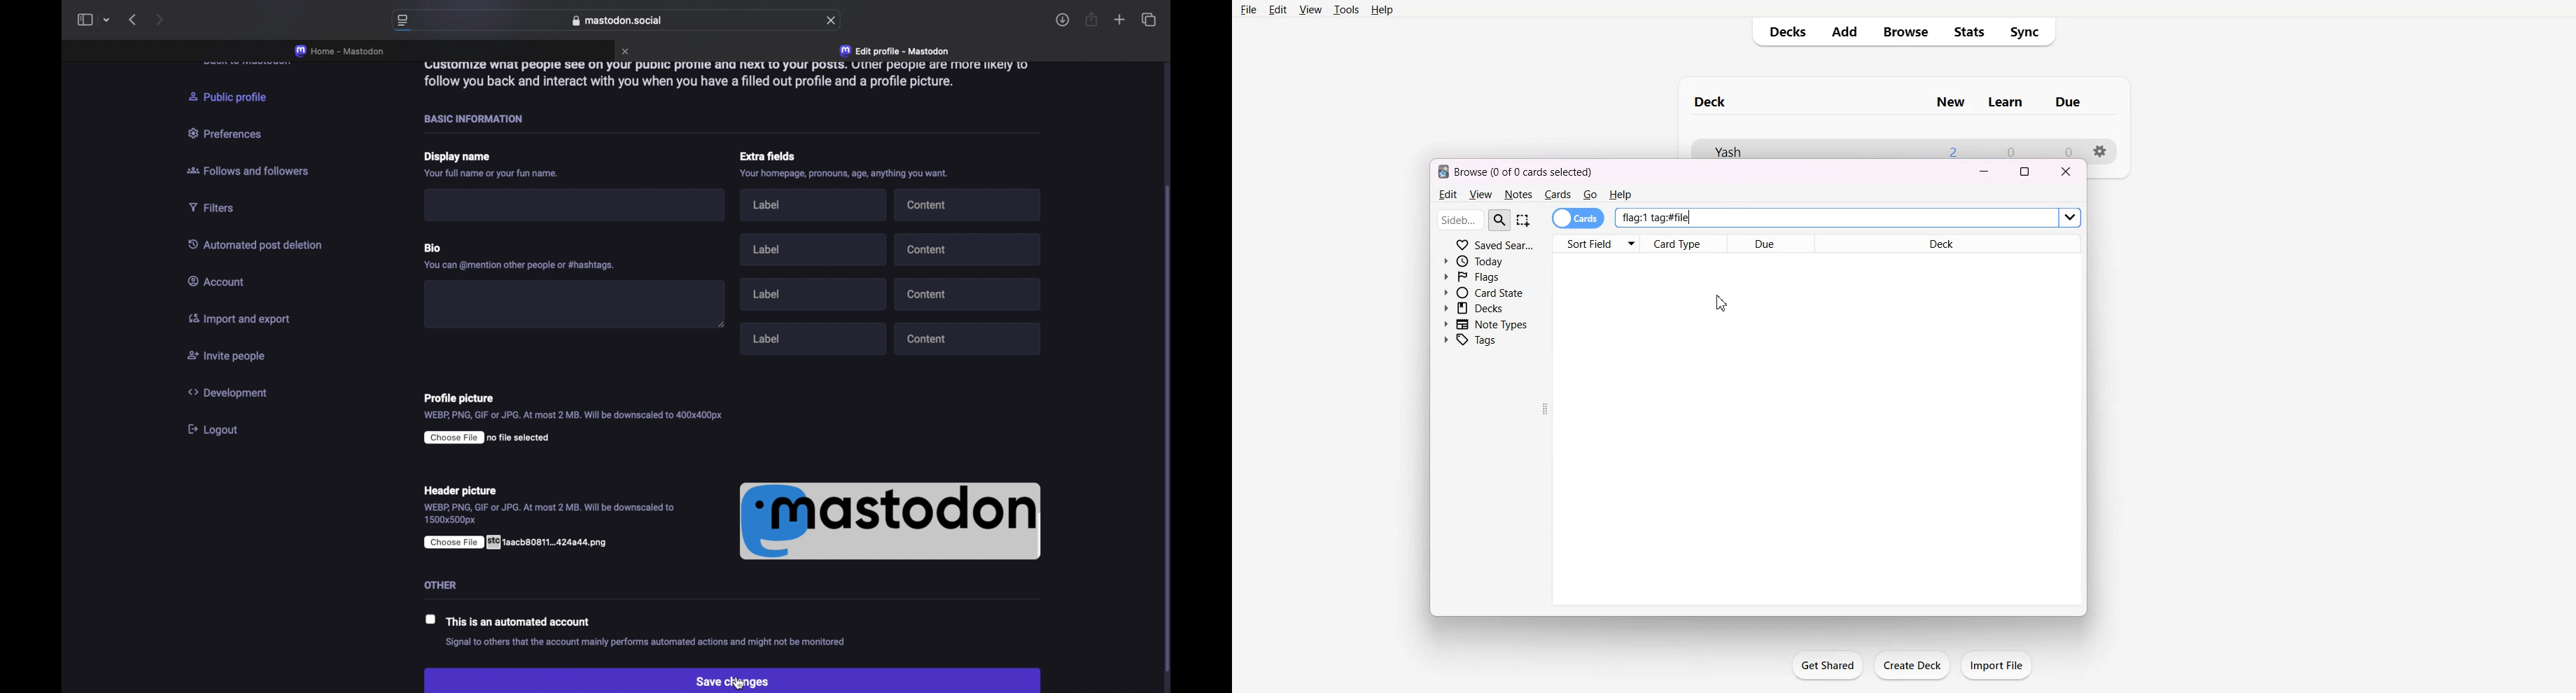 The image size is (2576, 700). What do you see at coordinates (1847, 216) in the screenshot?
I see `flag: 1 tag:#file` at bounding box center [1847, 216].